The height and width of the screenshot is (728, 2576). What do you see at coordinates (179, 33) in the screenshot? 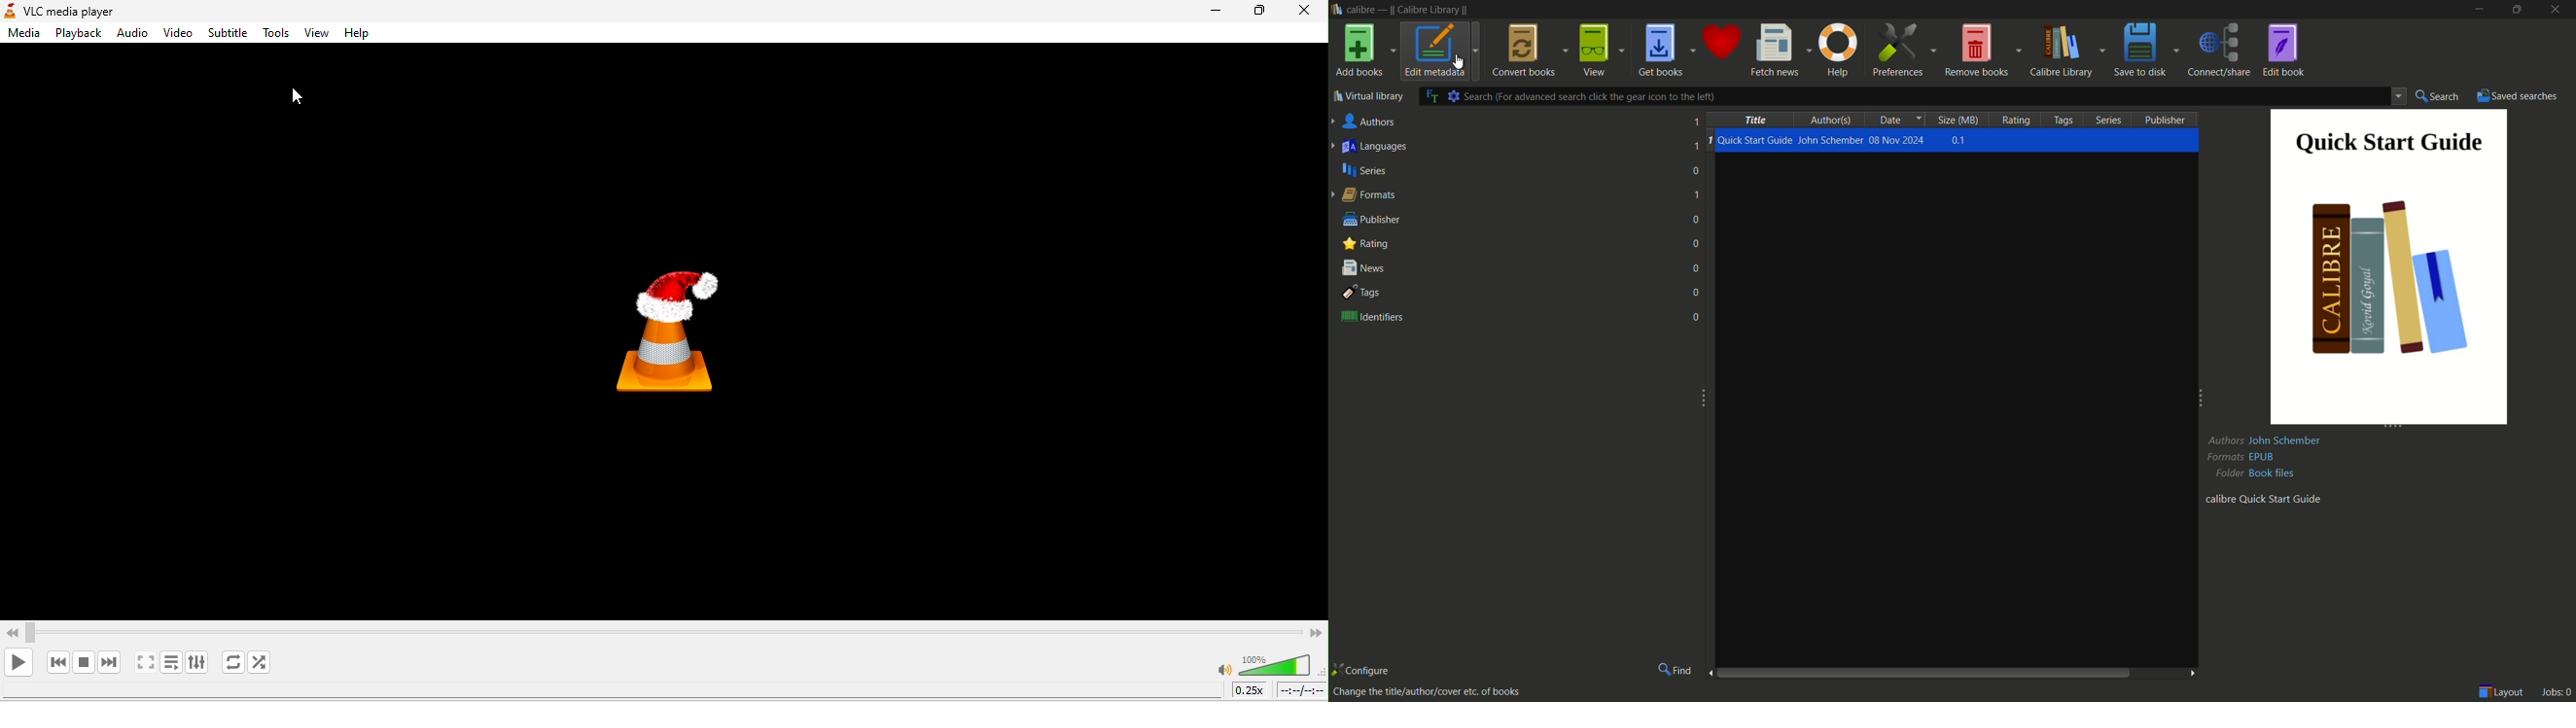
I see `video` at bounding box center [179, 33].